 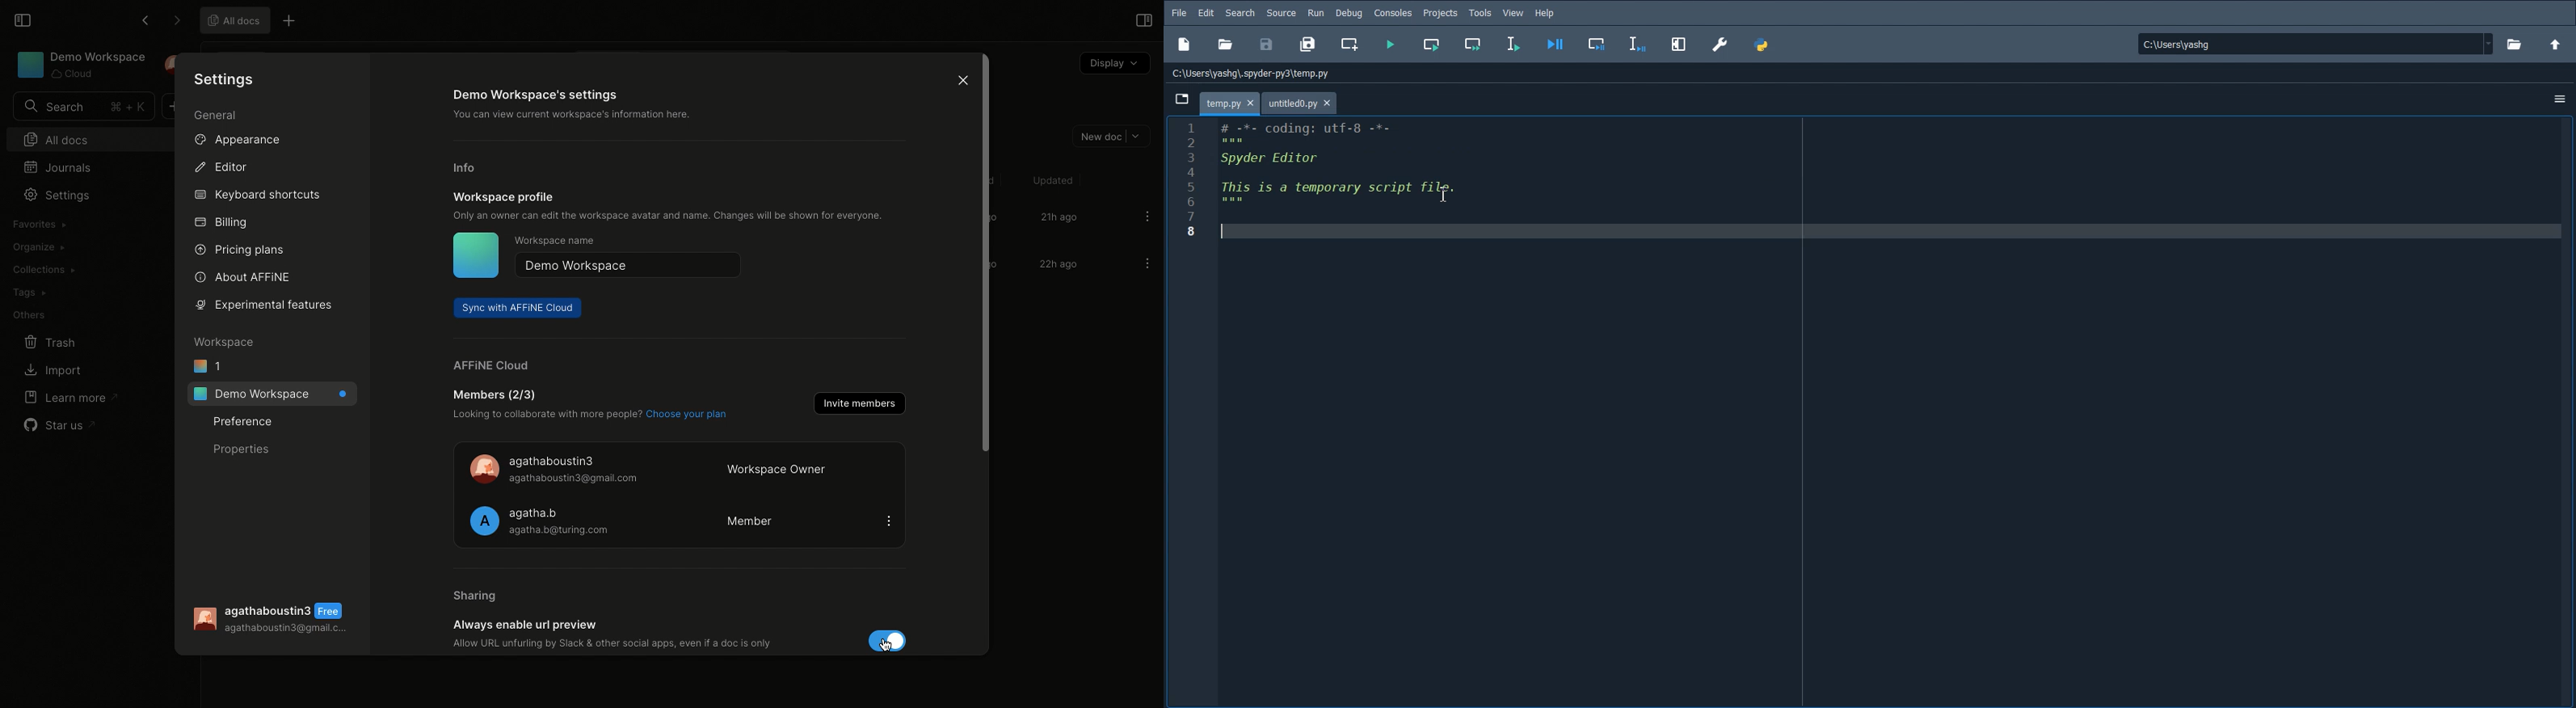 What do you see at coordinates (1765, 46) in the screenshot?
I see `PYTHONPATH Manager` at bounding box center [1765, 46].